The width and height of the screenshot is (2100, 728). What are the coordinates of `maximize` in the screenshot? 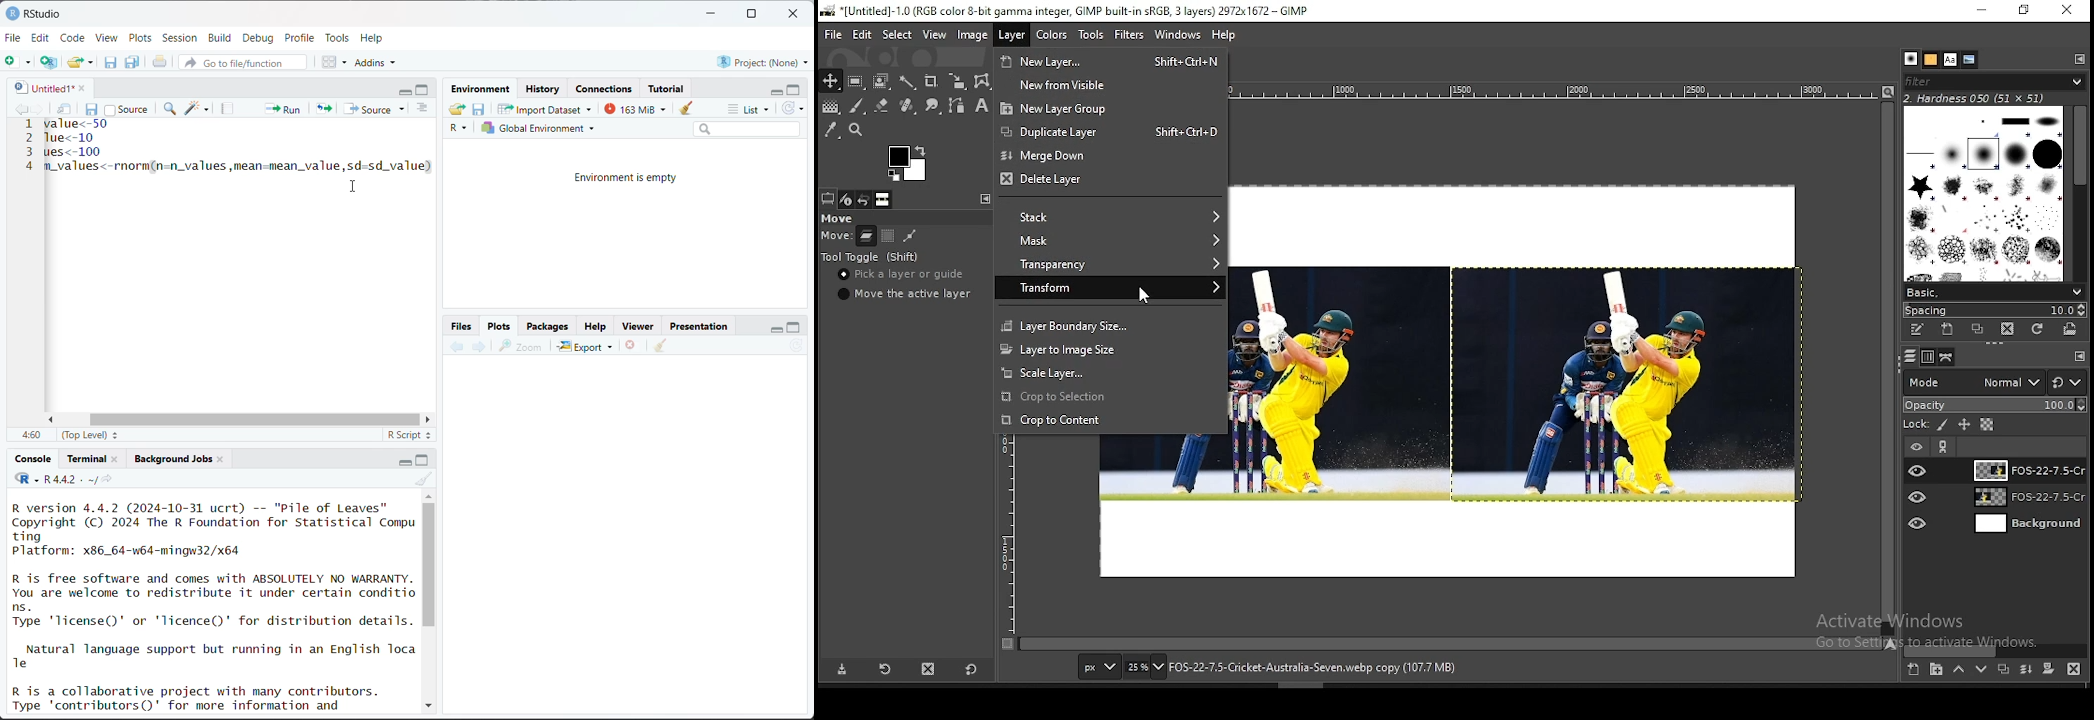 It's located at (423, 459).